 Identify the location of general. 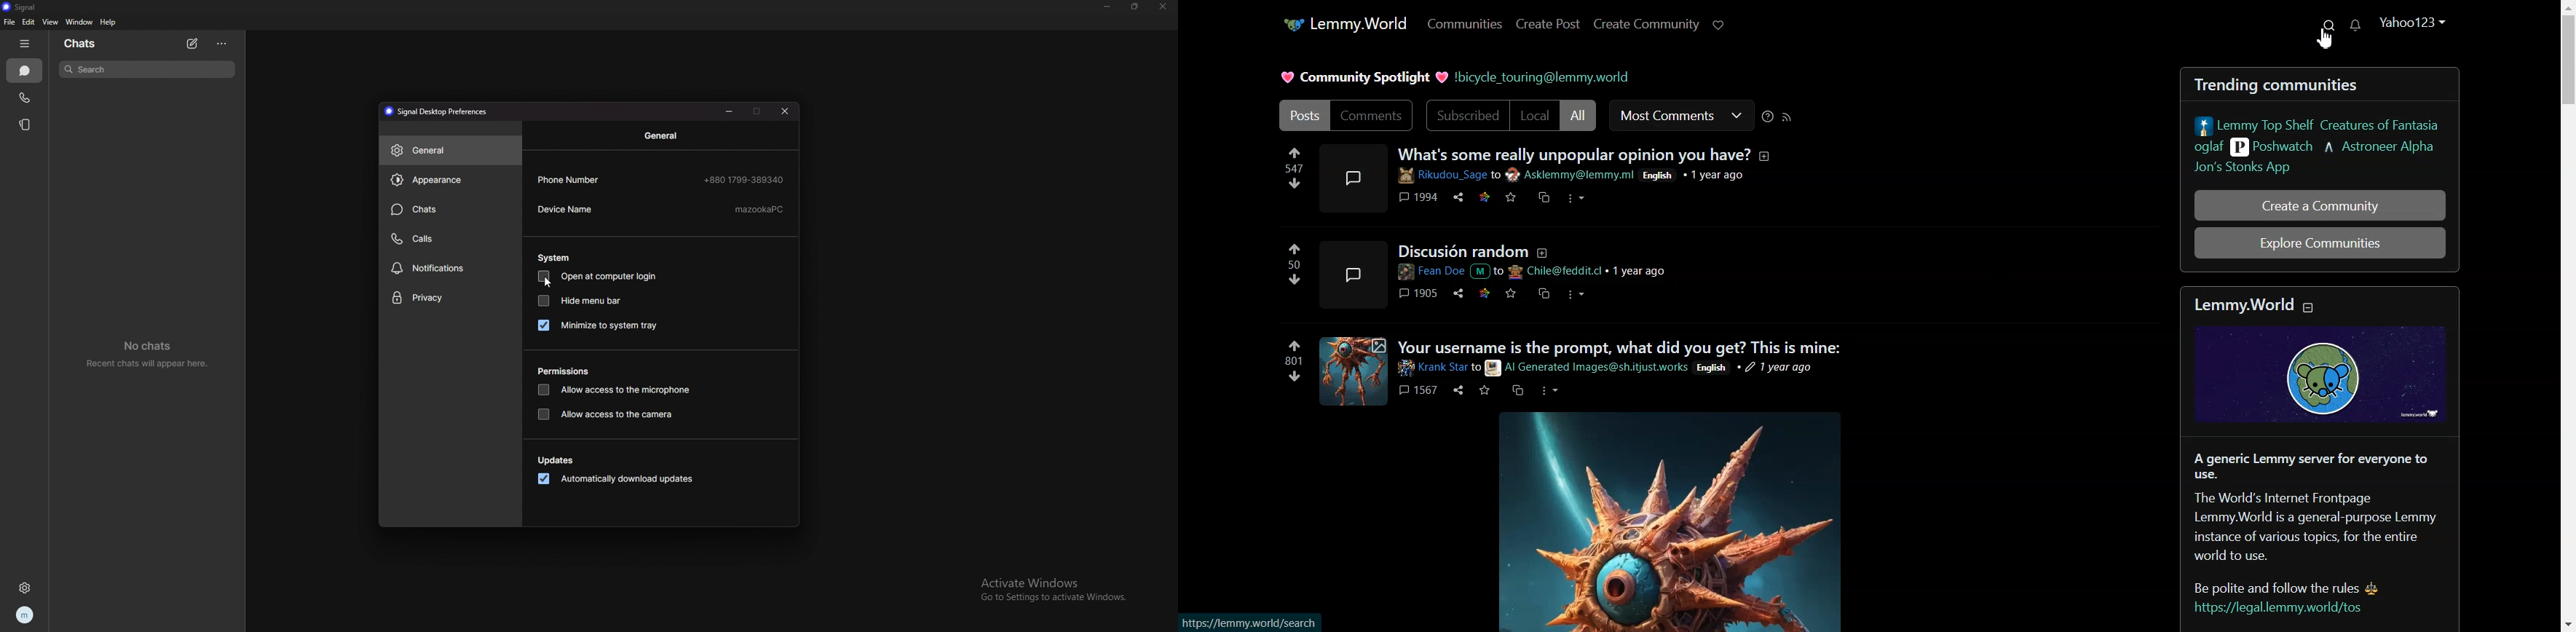
(665, 136).